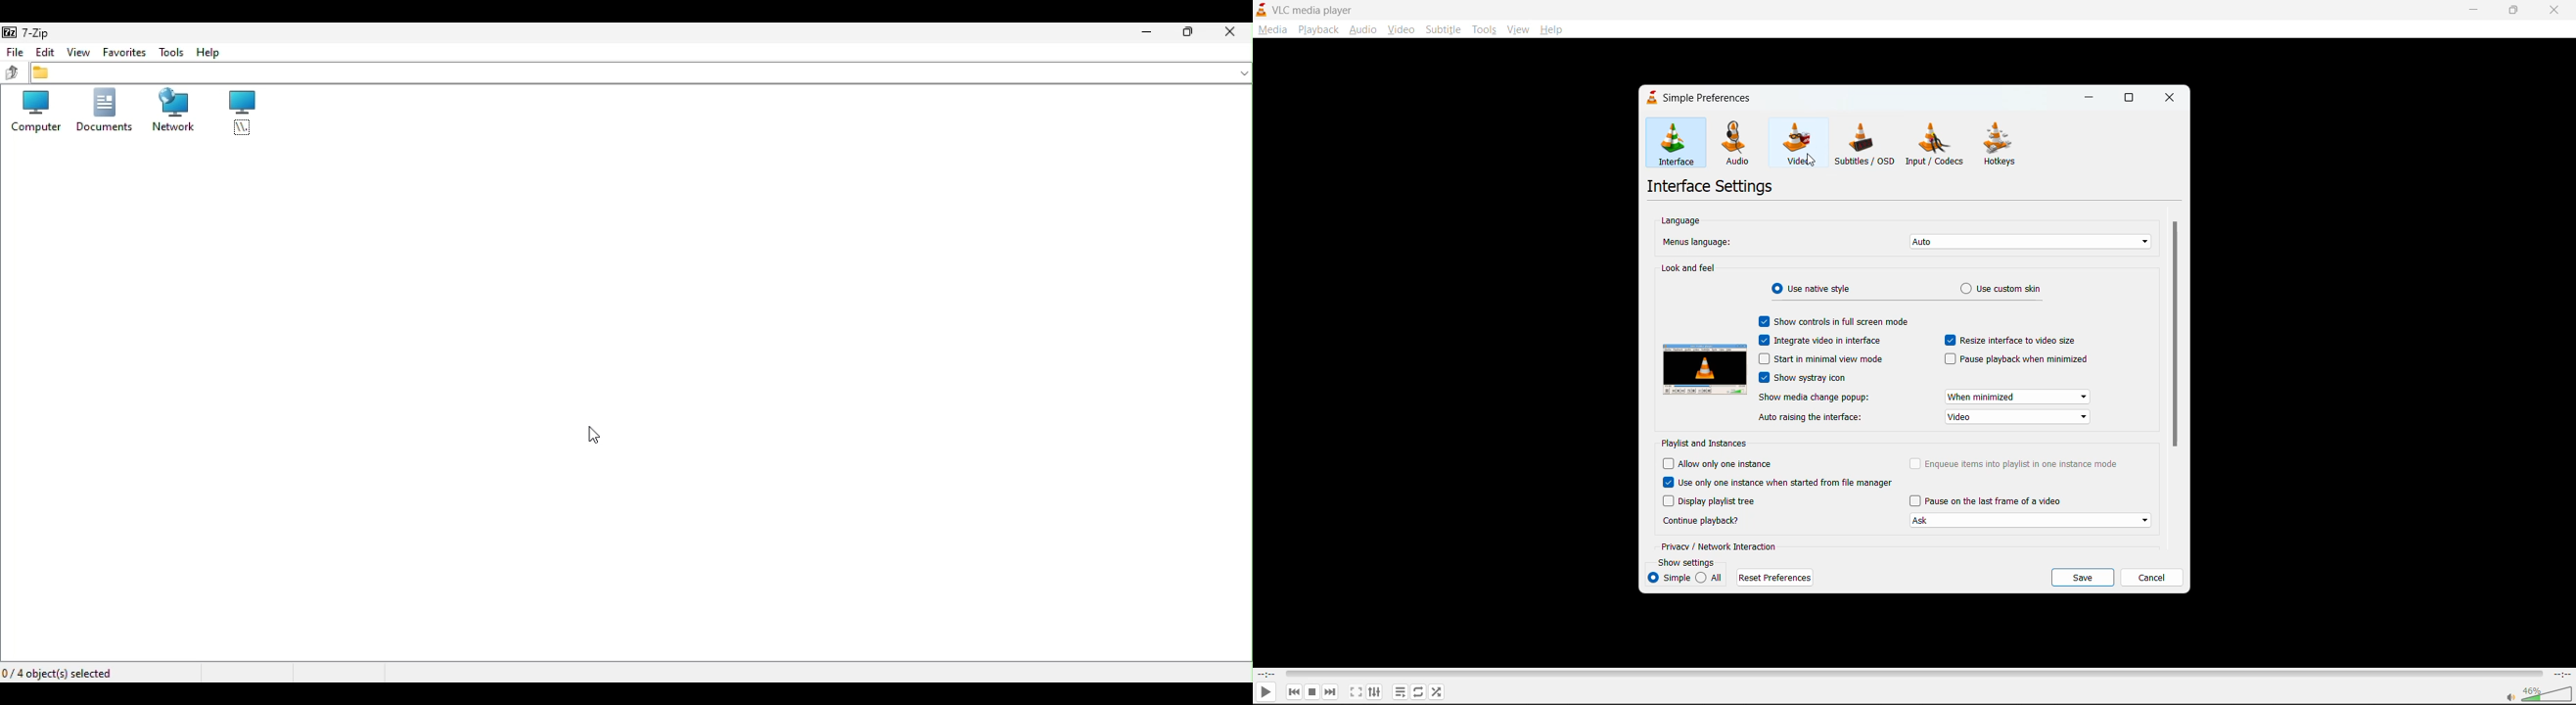 The width and height of the screenshot is (2576, 728). Describe the element at coordinates (2017, 341) in the screenshot. I see `resize interface to video size` at that location.